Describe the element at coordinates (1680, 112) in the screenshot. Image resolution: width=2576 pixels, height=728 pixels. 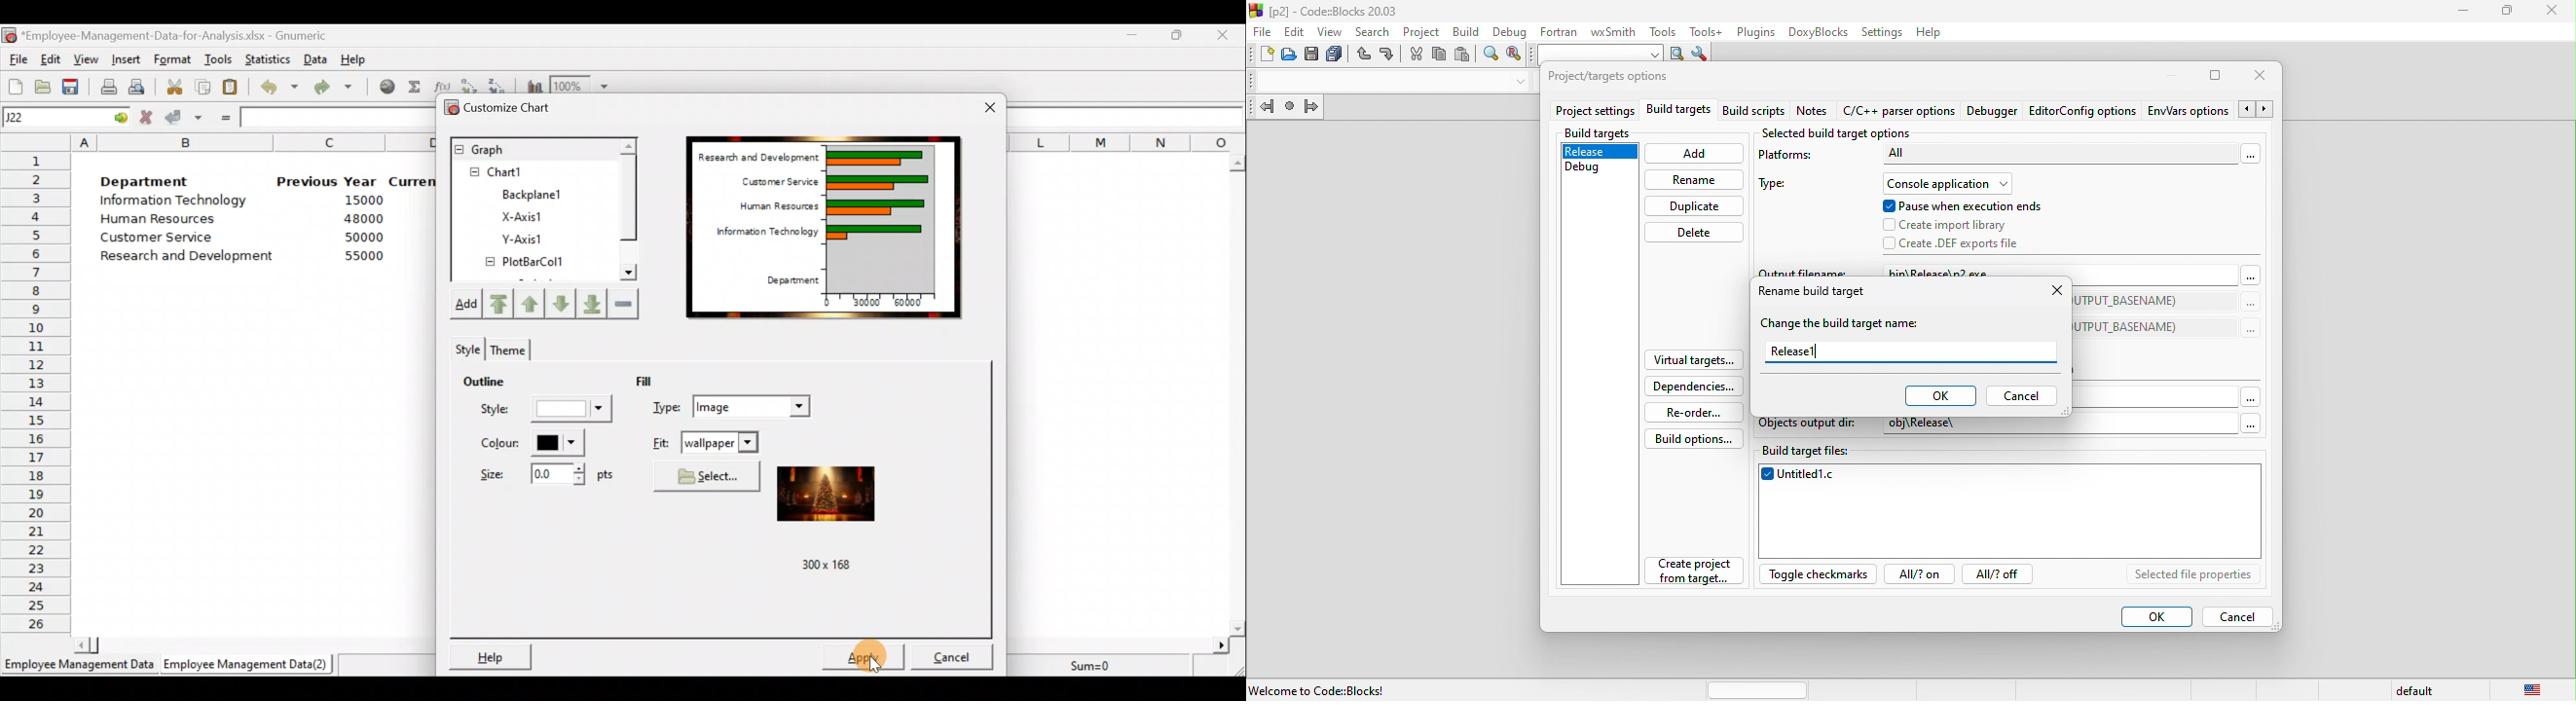
I see `build targets` at that location.